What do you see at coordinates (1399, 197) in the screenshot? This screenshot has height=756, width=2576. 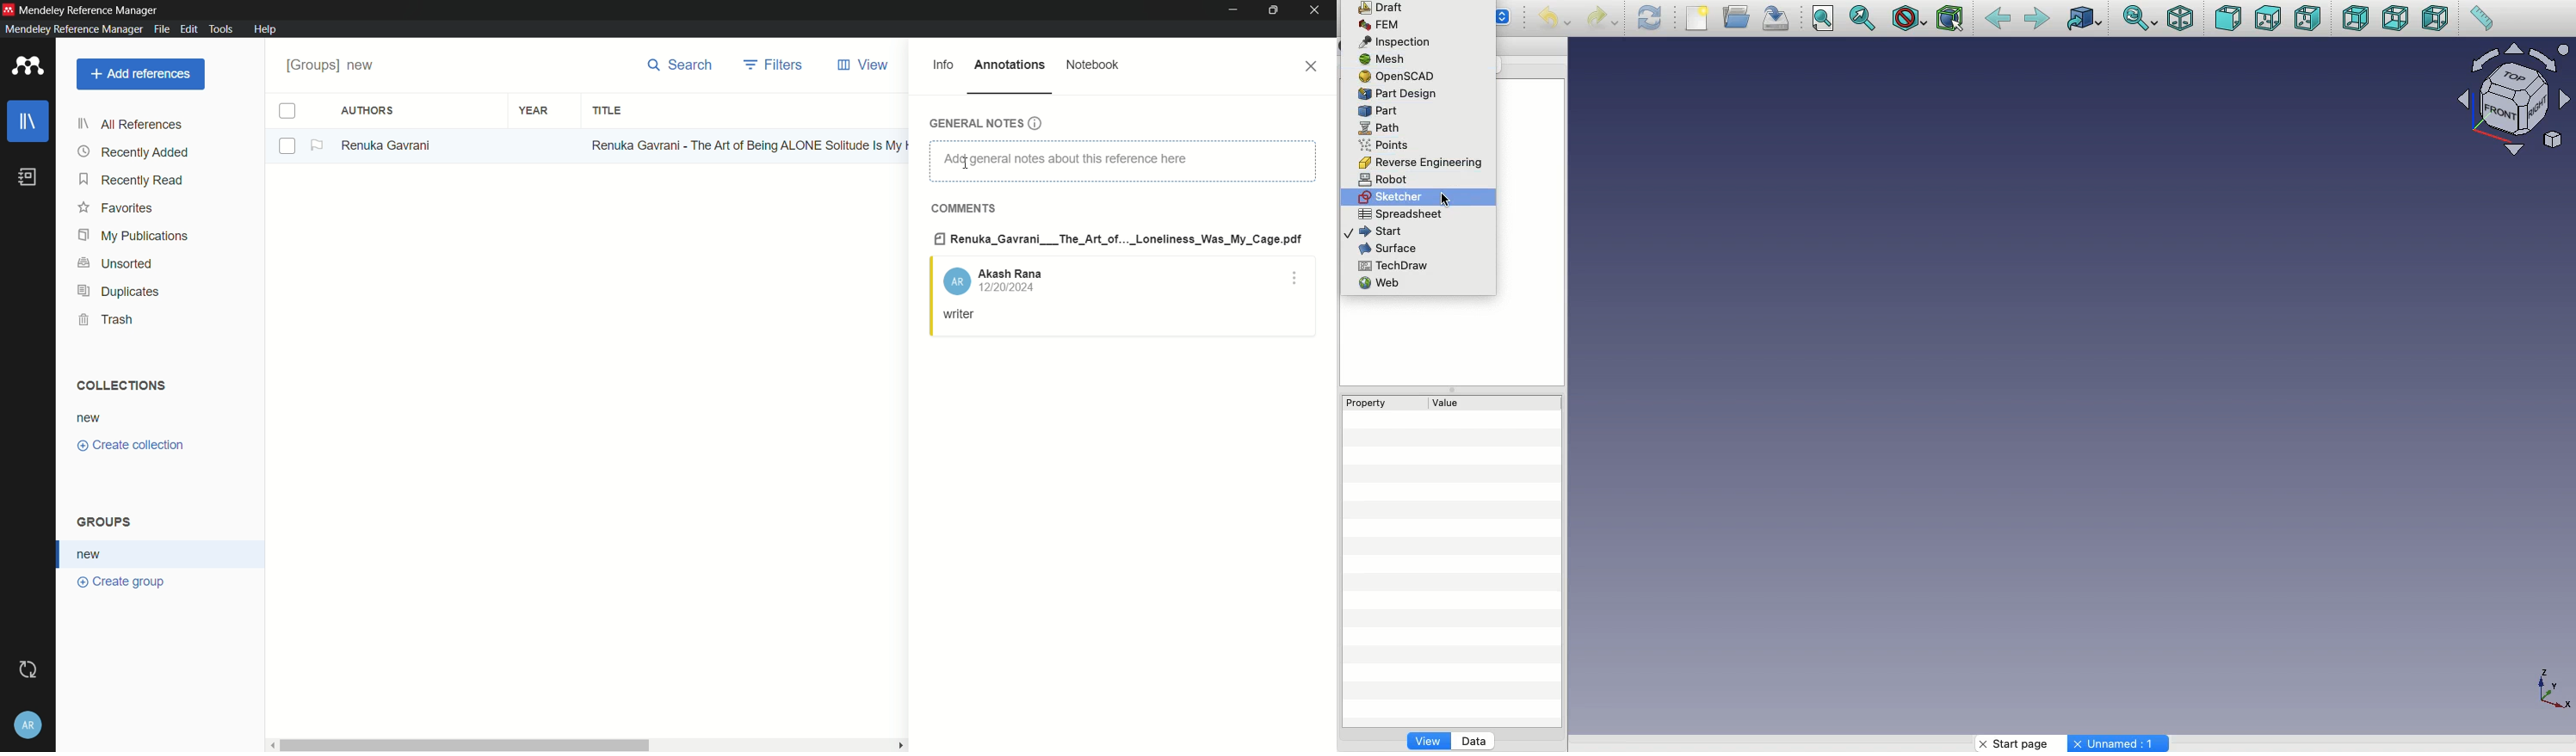 I see `Sketcher` at bounding box center [1399, 197].